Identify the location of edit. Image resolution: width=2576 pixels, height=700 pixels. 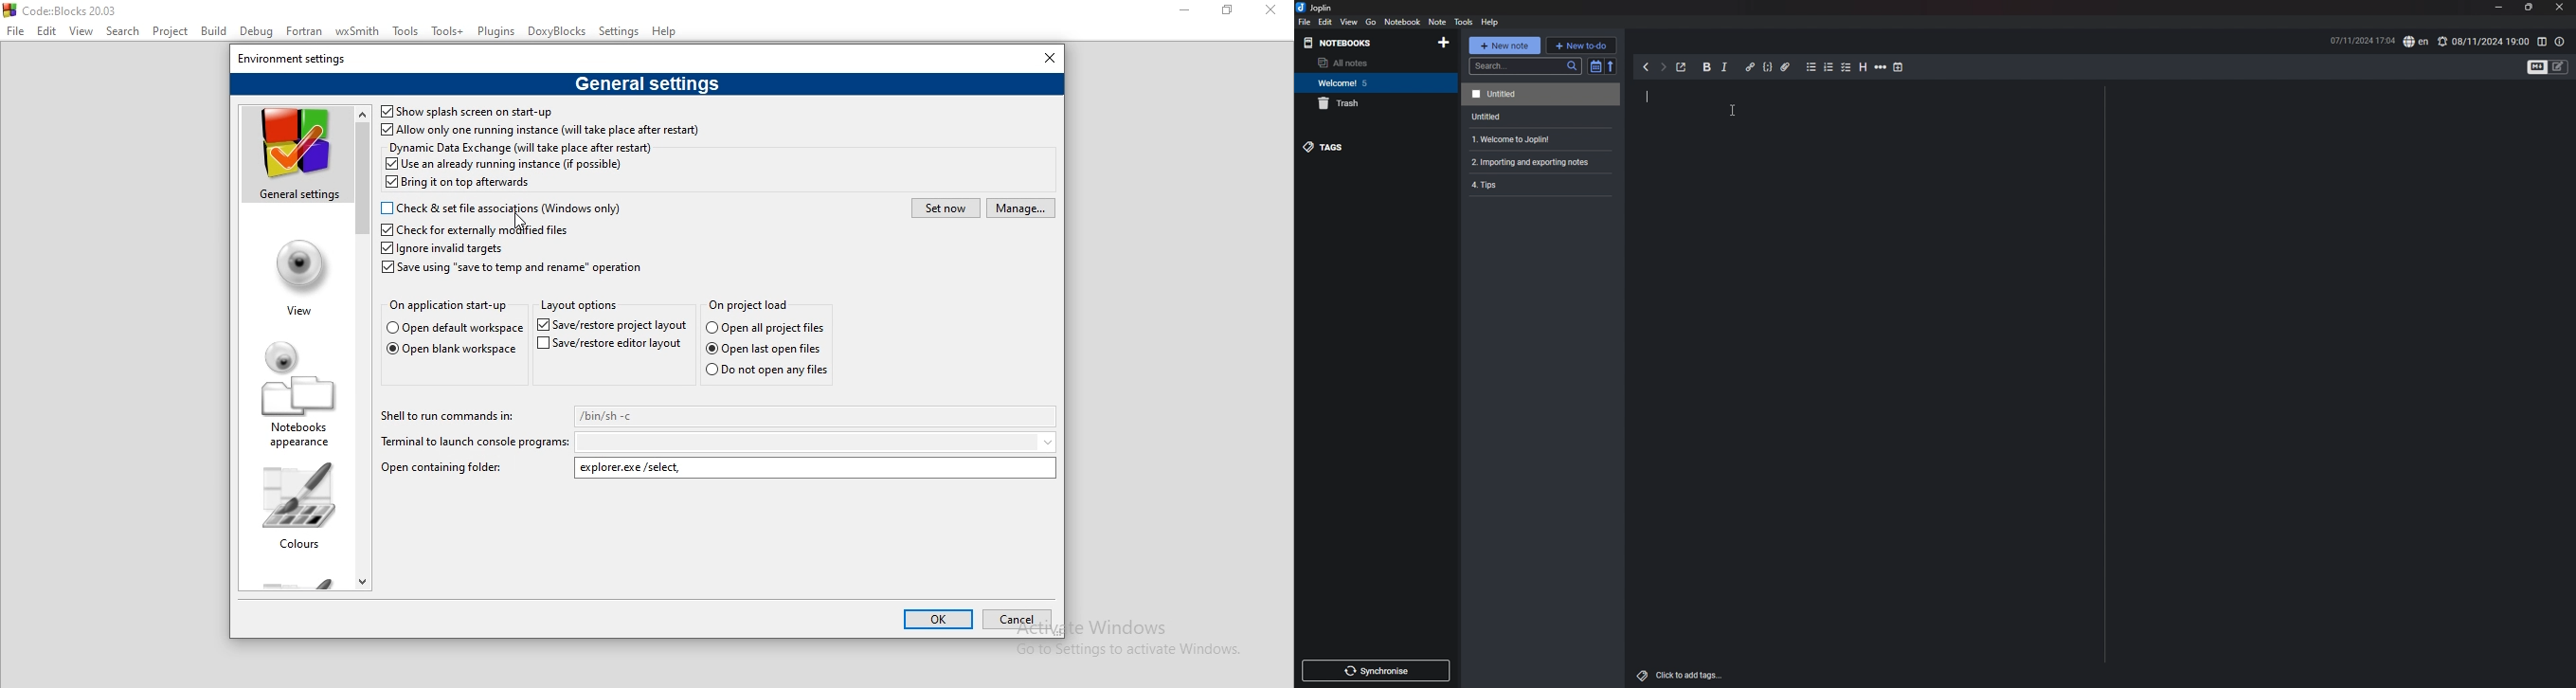
(1325, 22).